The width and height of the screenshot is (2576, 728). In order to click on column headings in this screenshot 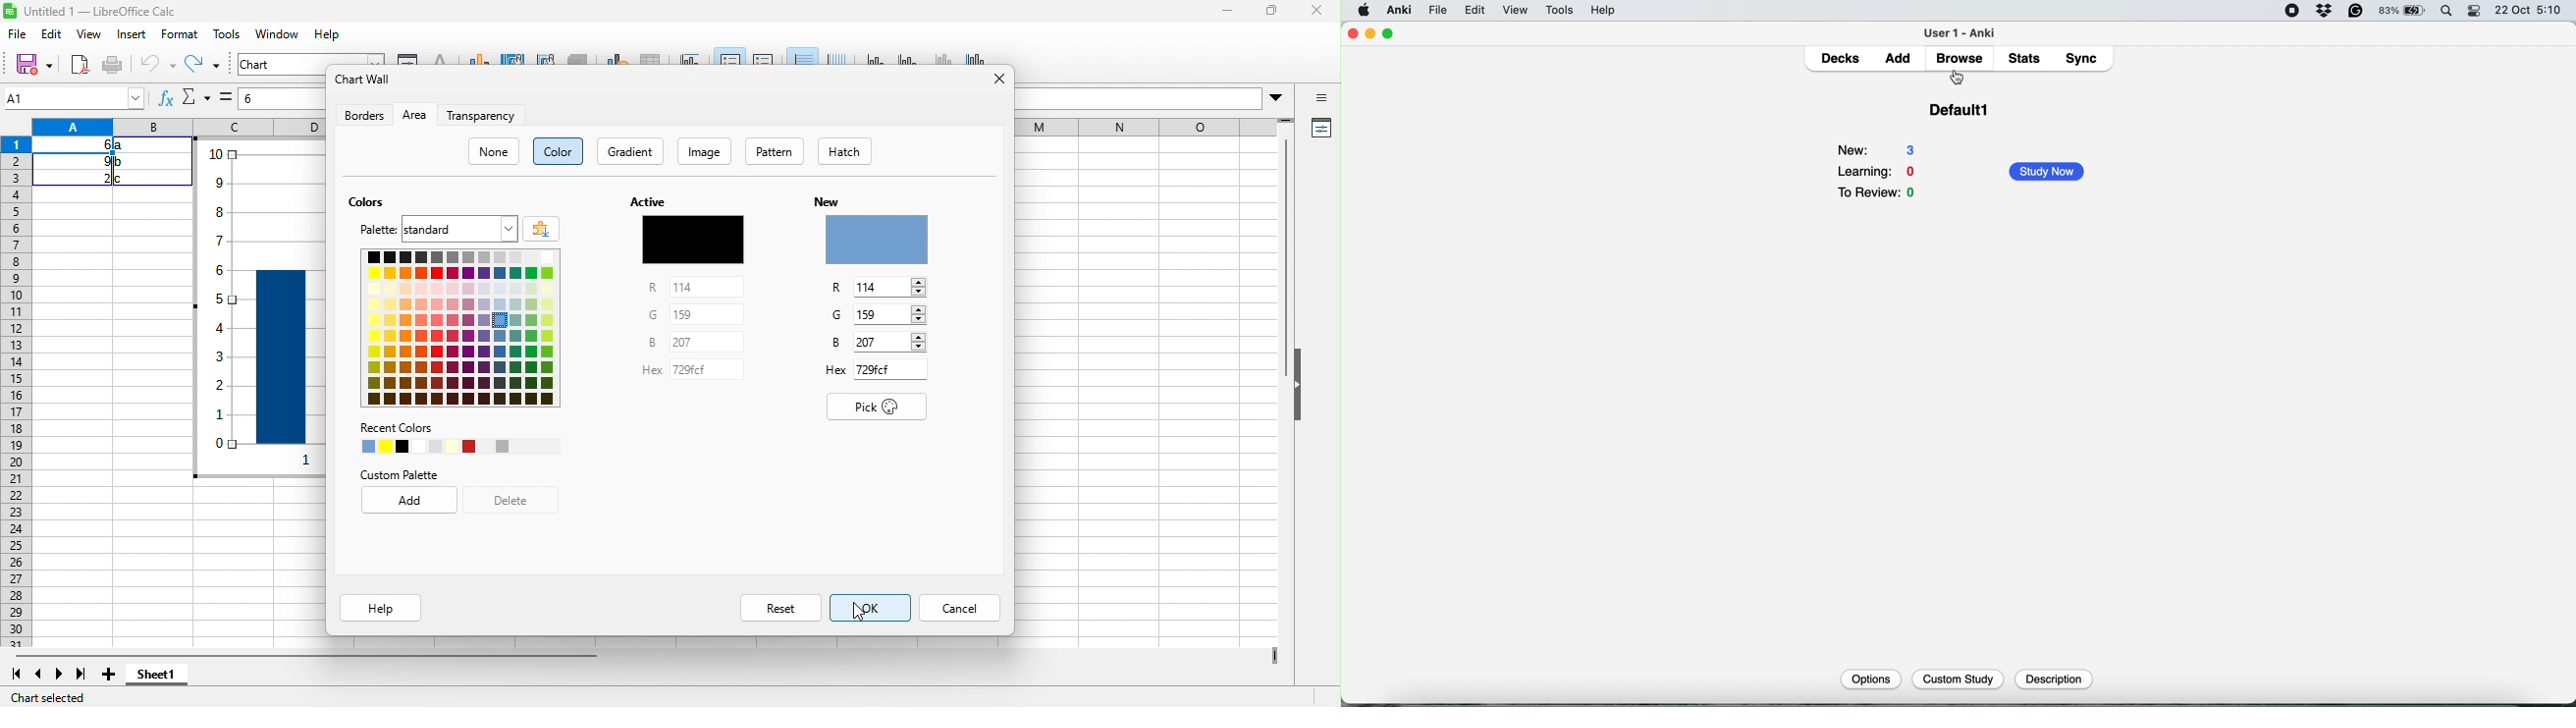, I will do `click(178, 127)`.